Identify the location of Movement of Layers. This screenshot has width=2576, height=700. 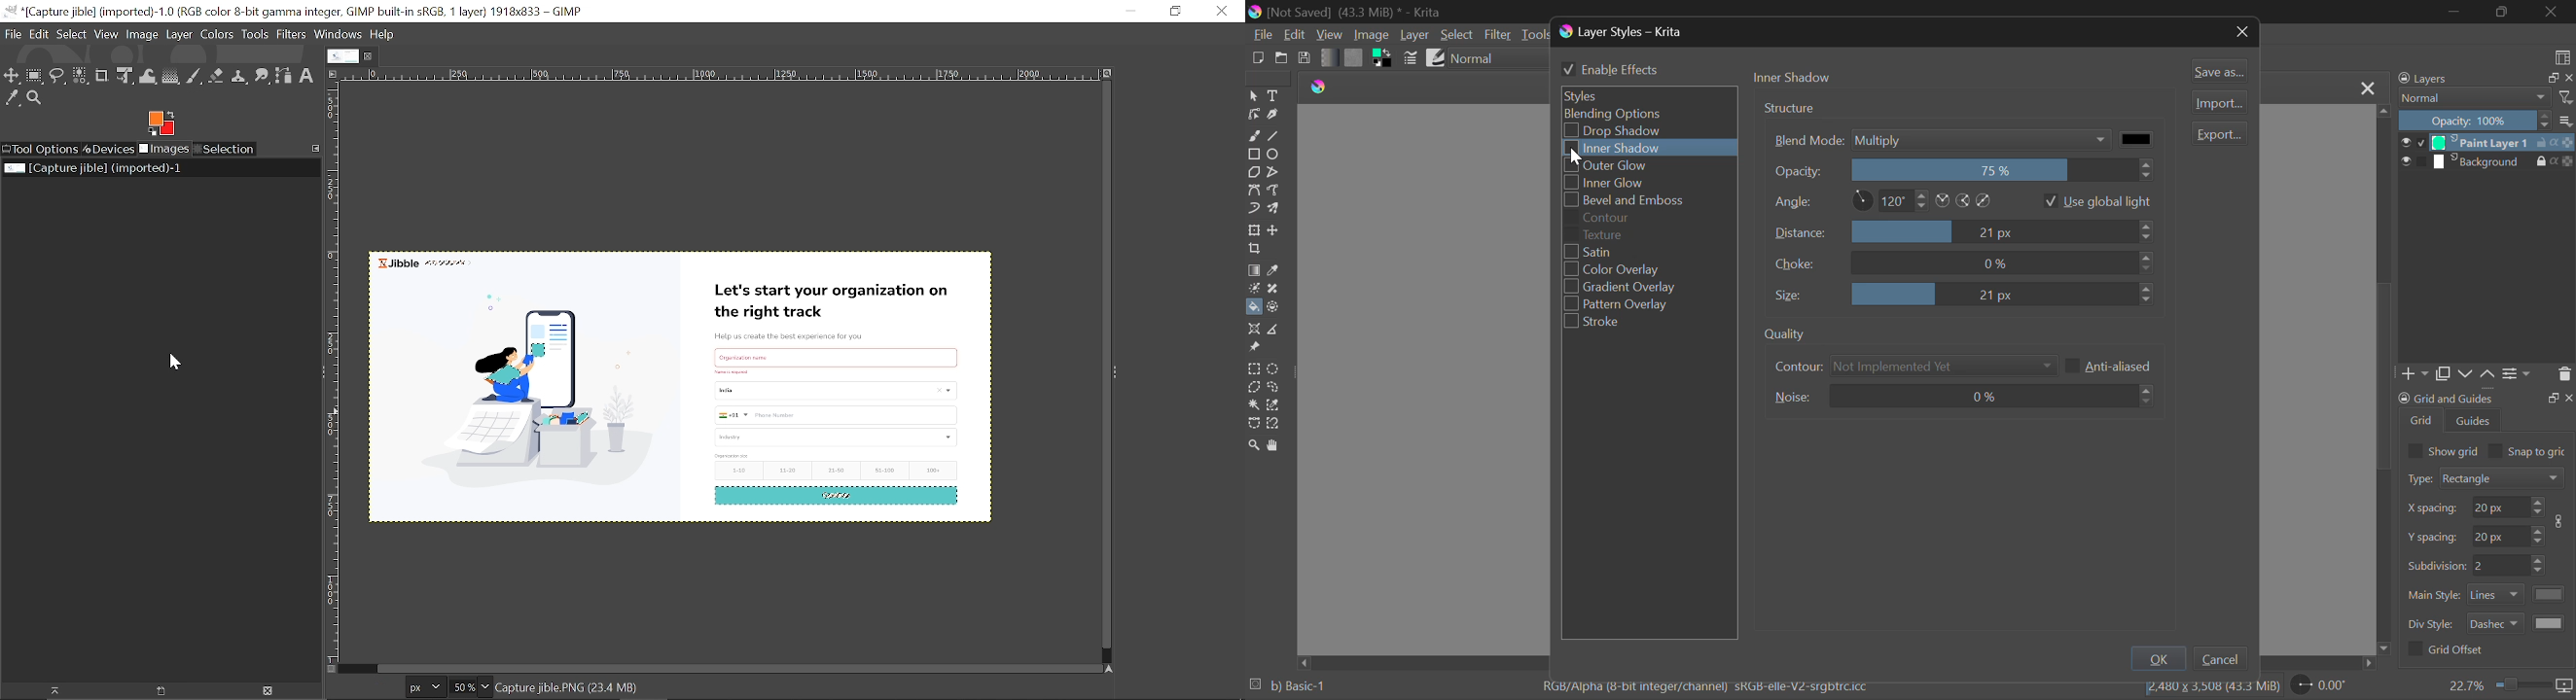
(2480, 375).